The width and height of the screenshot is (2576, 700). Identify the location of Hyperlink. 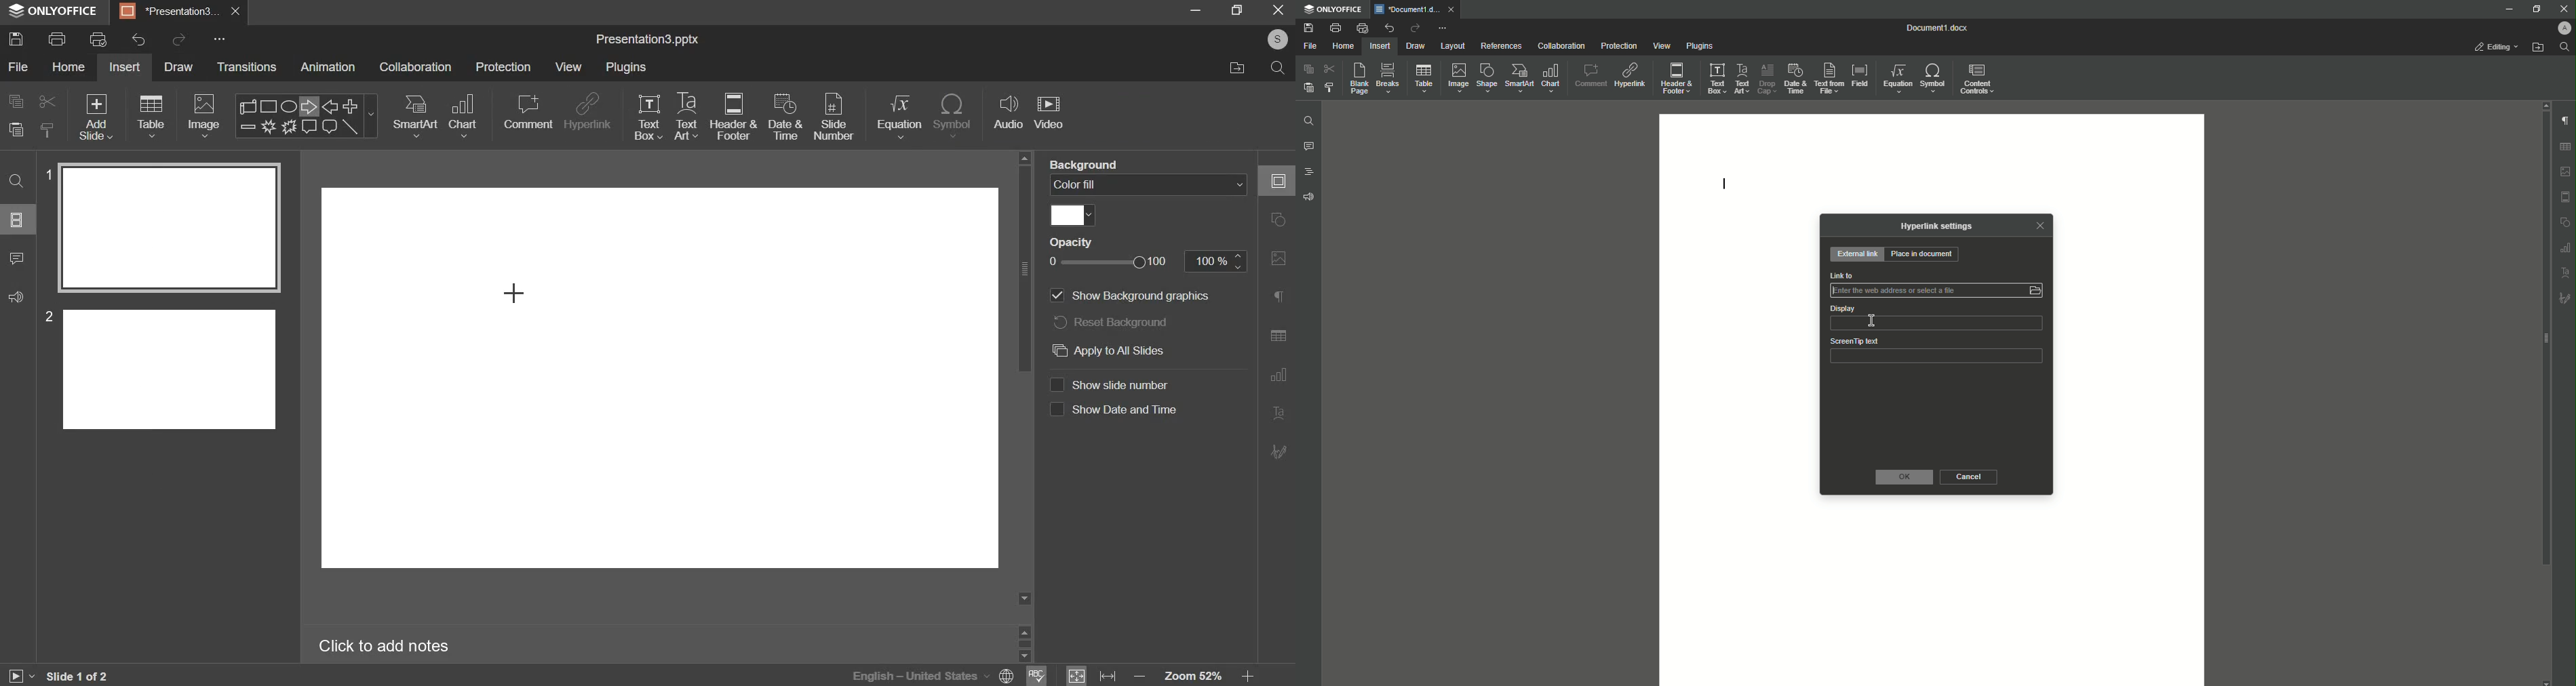
(1631, 77).